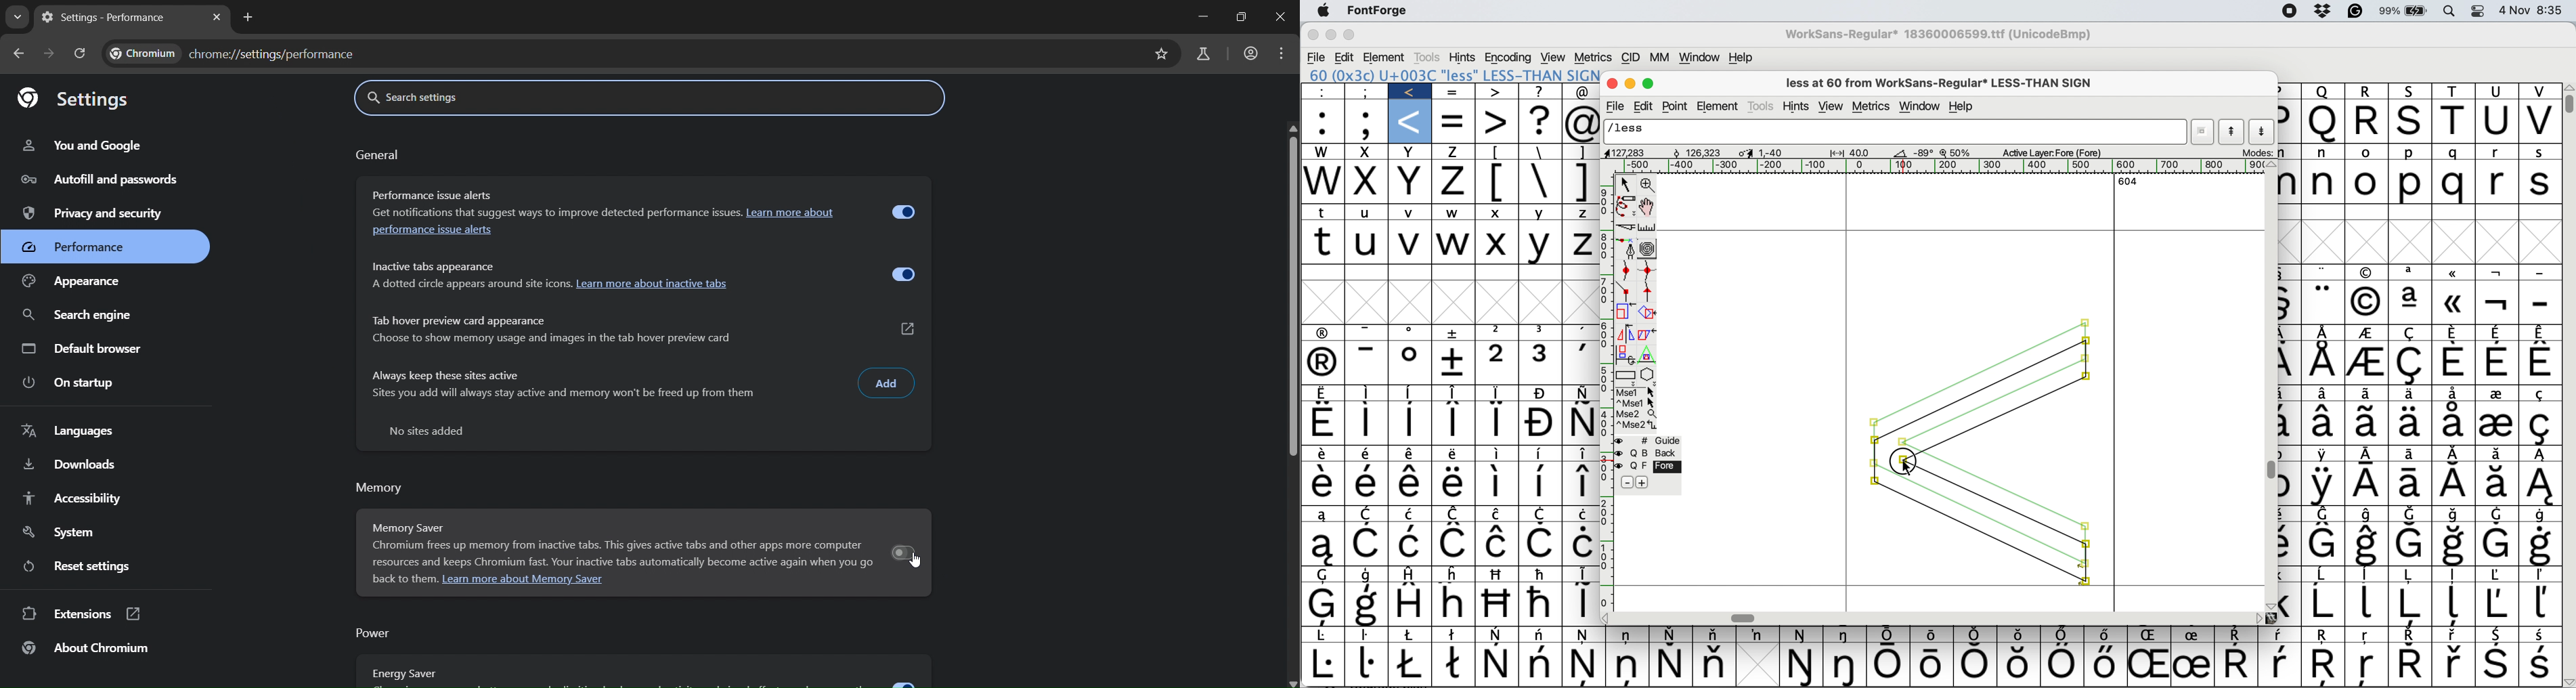 The height and width of the screenshot is (700, 2576). Describe the element at coordinates (1369, 513) in the screenshot. I see `symbol` at that location.